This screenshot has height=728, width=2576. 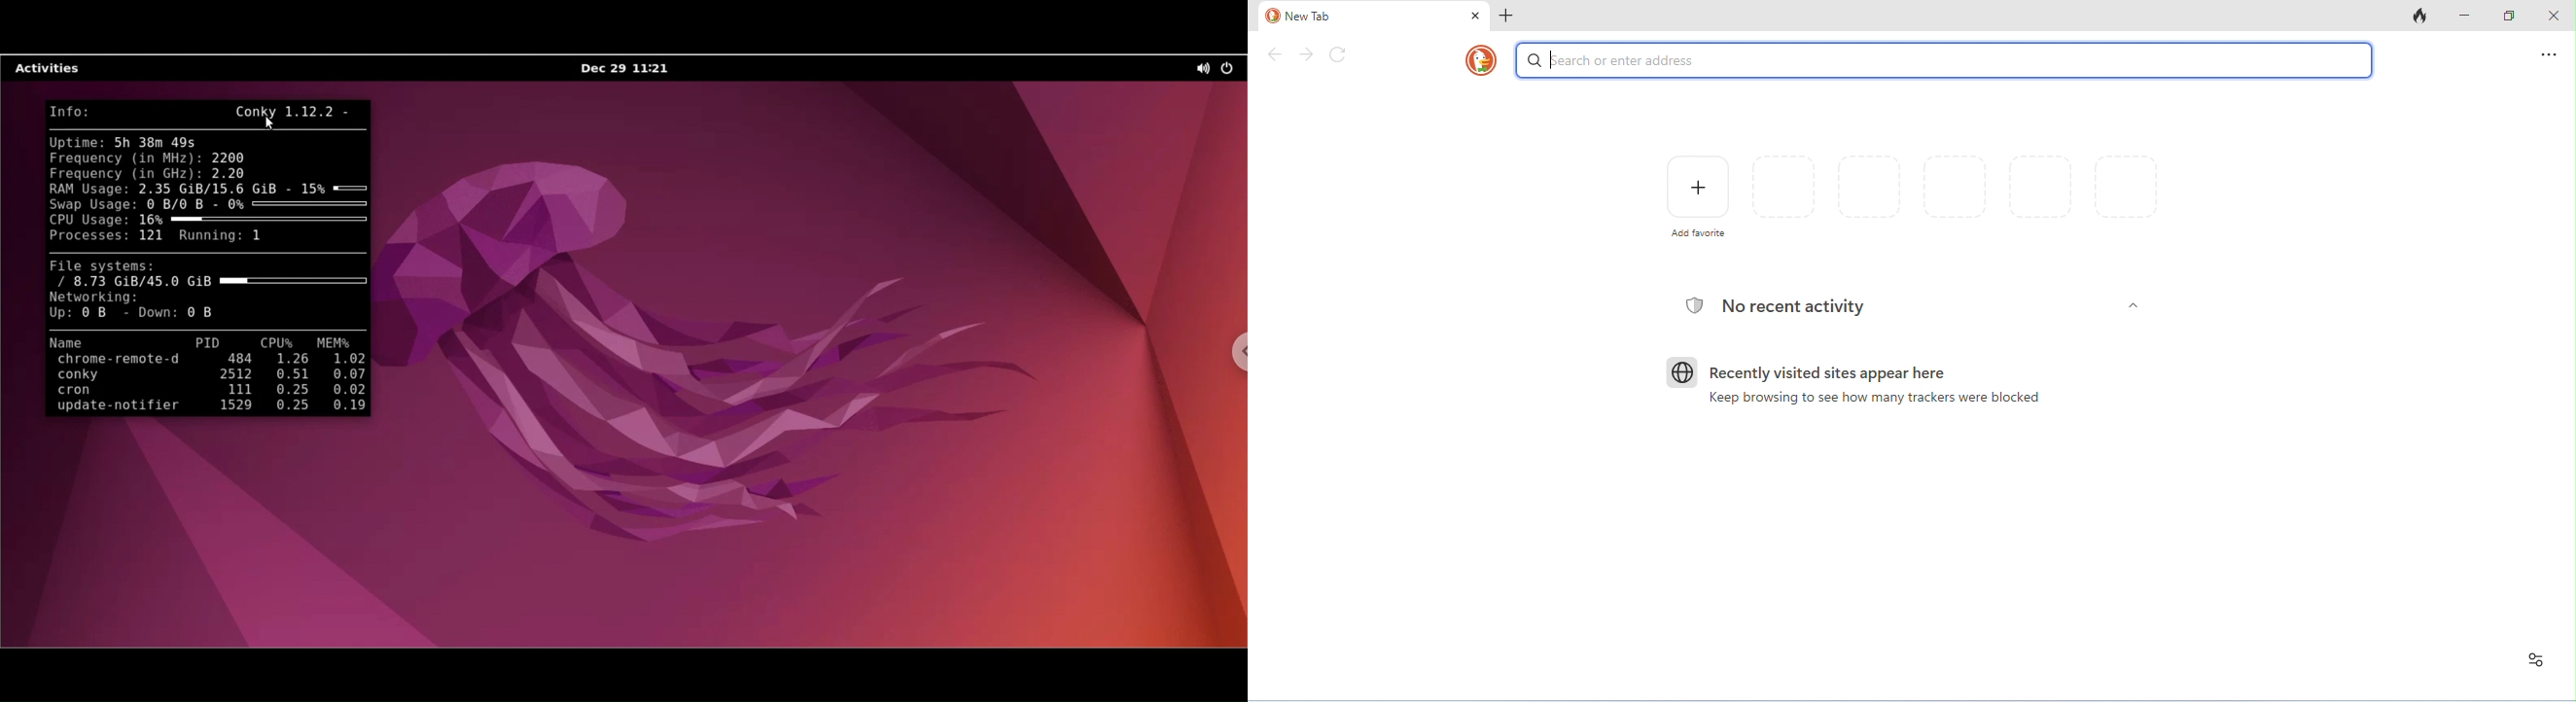 I want to click on Websites symbol, so click(x=1682, y=372).